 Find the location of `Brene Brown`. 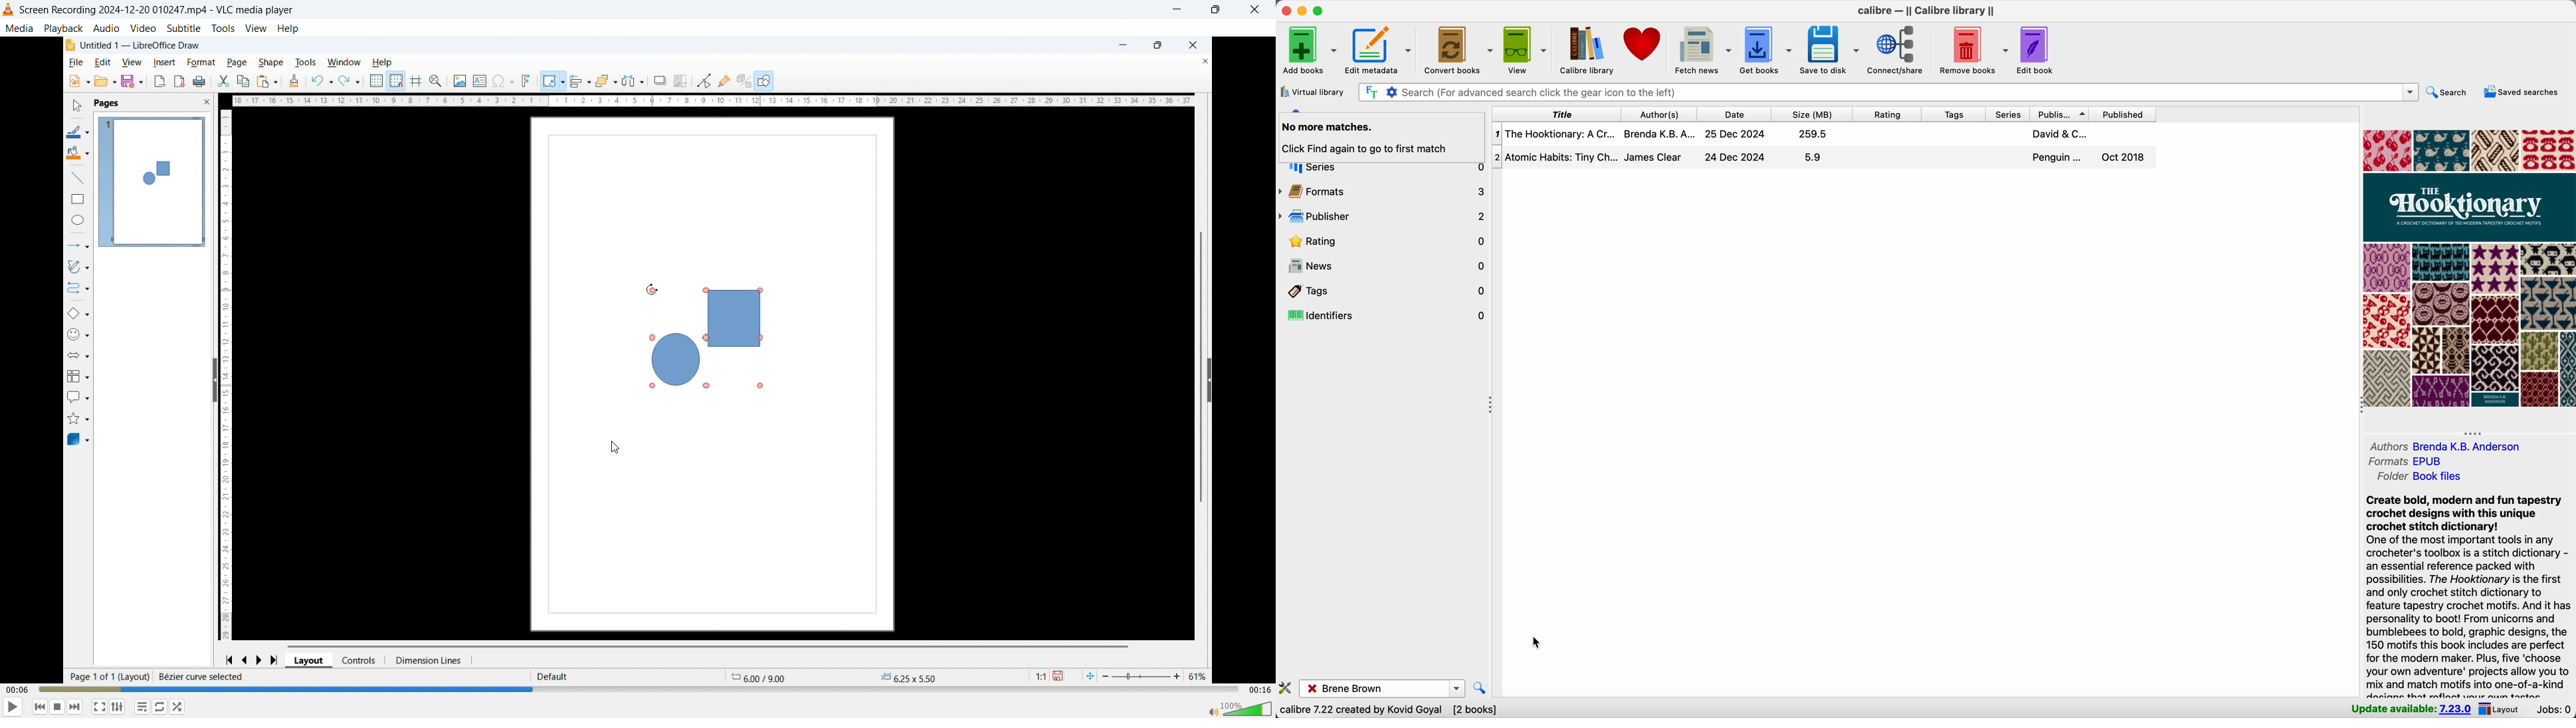

Brene Brown is located at coordinates (1383, 687).